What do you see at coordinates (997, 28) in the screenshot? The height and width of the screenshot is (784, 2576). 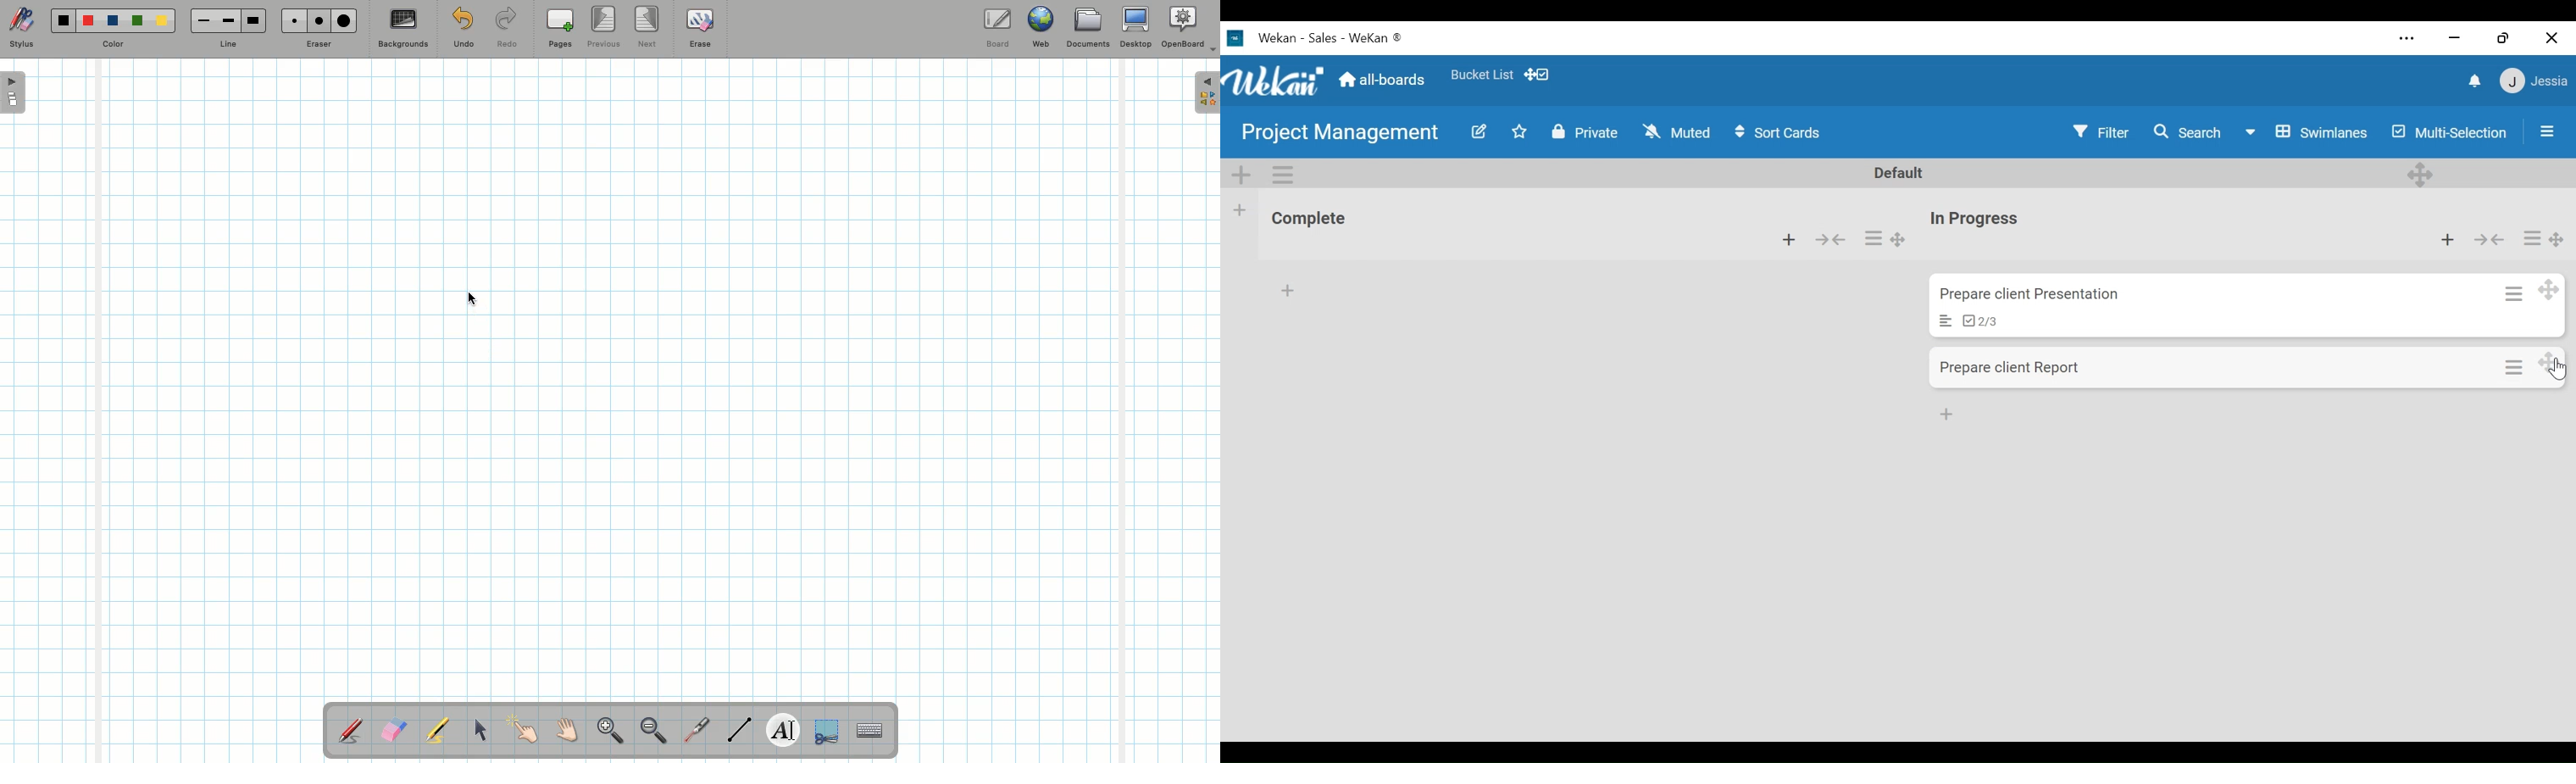 I see `Board` at bounding box center [997, 28].